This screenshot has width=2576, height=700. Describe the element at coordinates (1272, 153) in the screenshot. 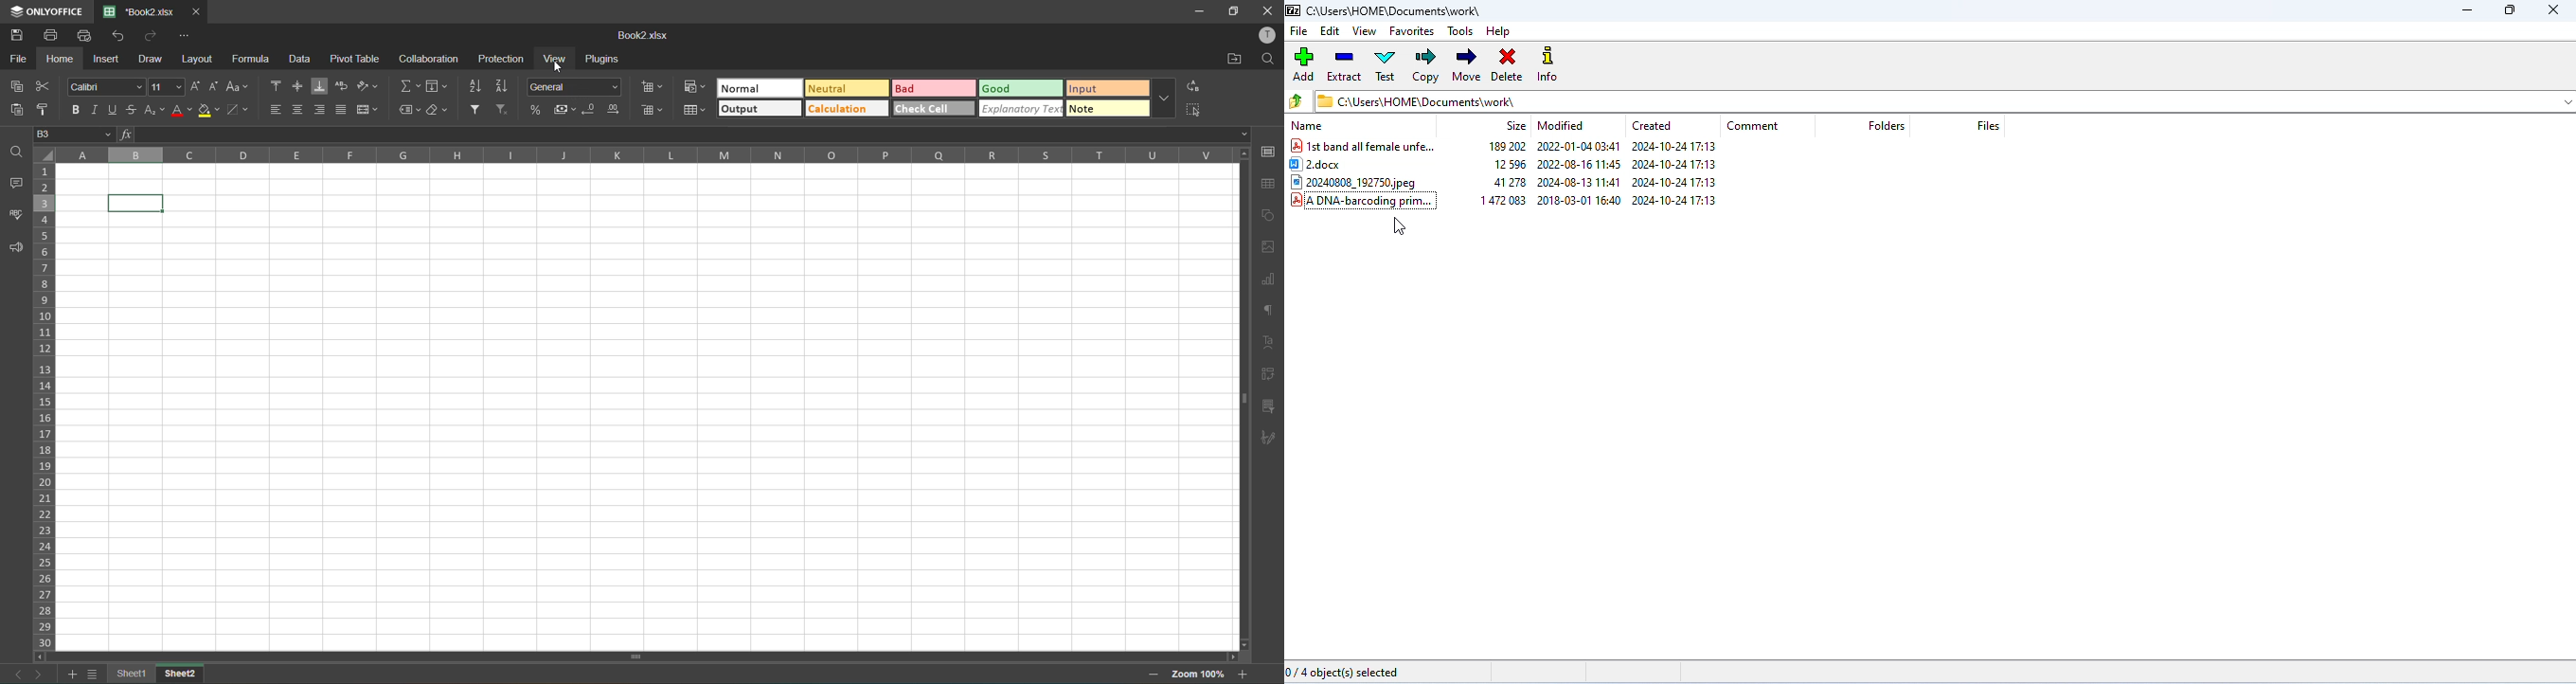

I see `cell settings` at that location.